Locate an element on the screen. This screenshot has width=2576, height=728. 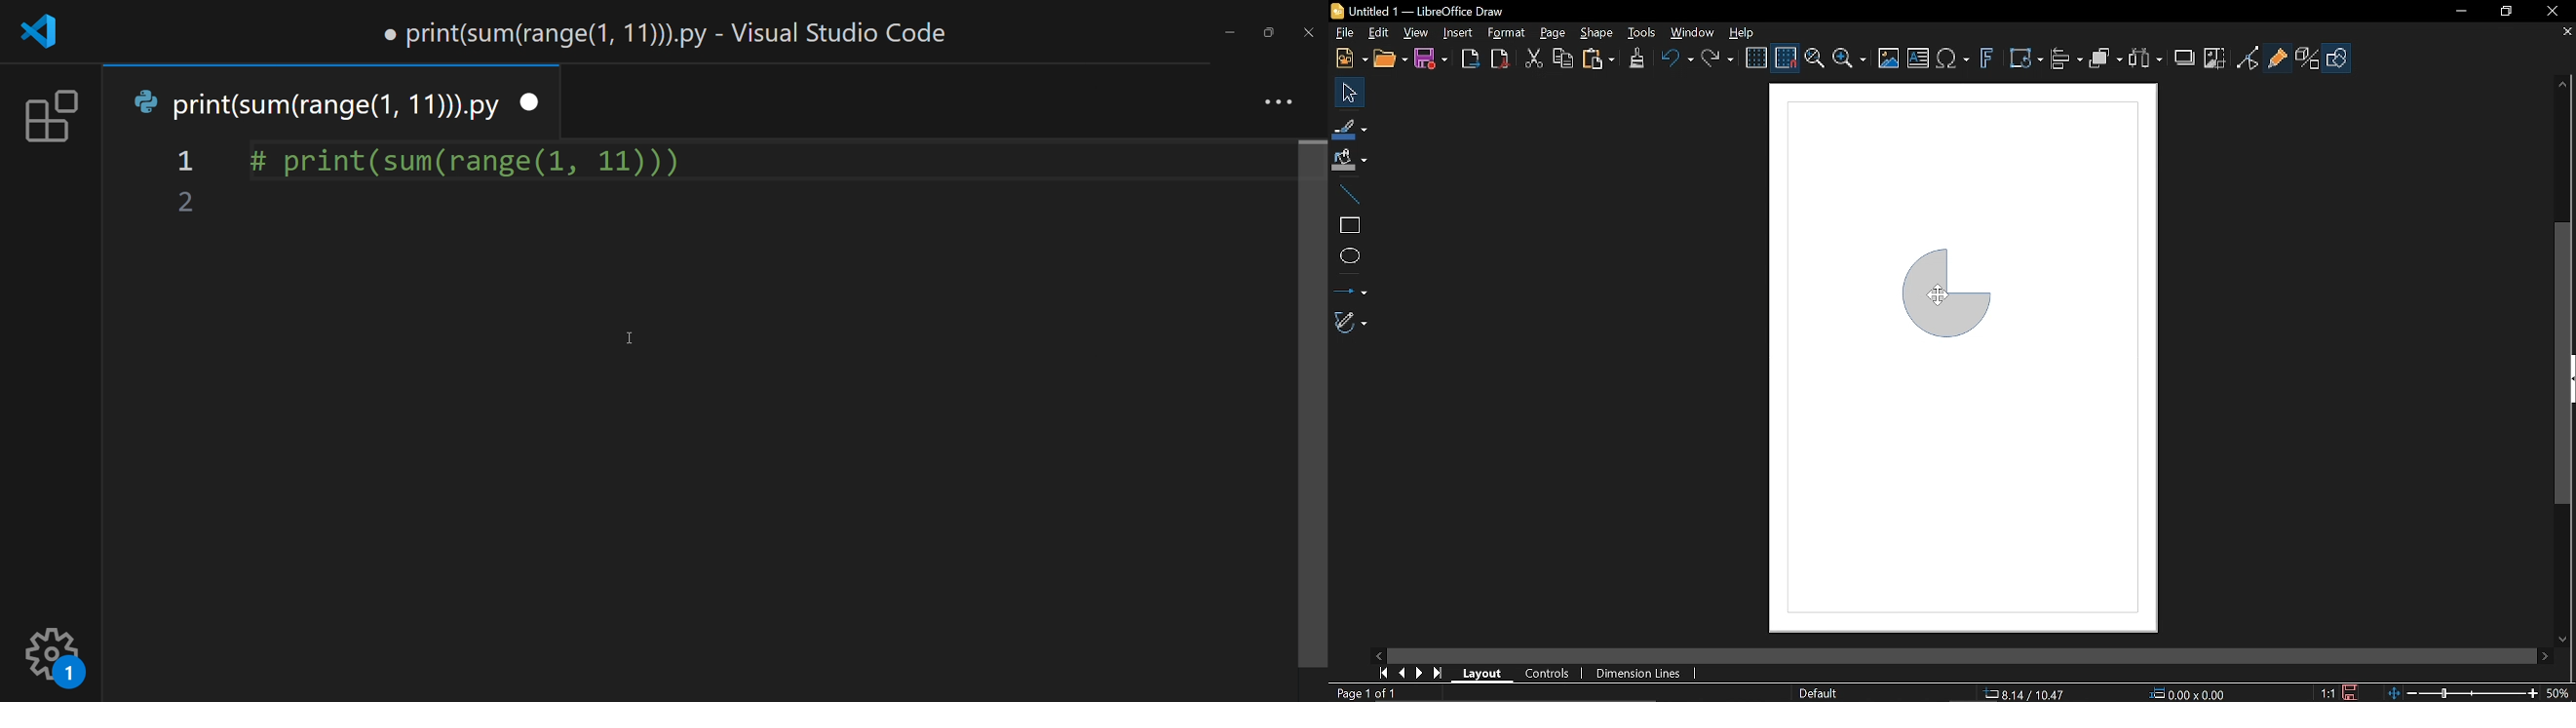
insert equation is located at coordinates (1954, 59).